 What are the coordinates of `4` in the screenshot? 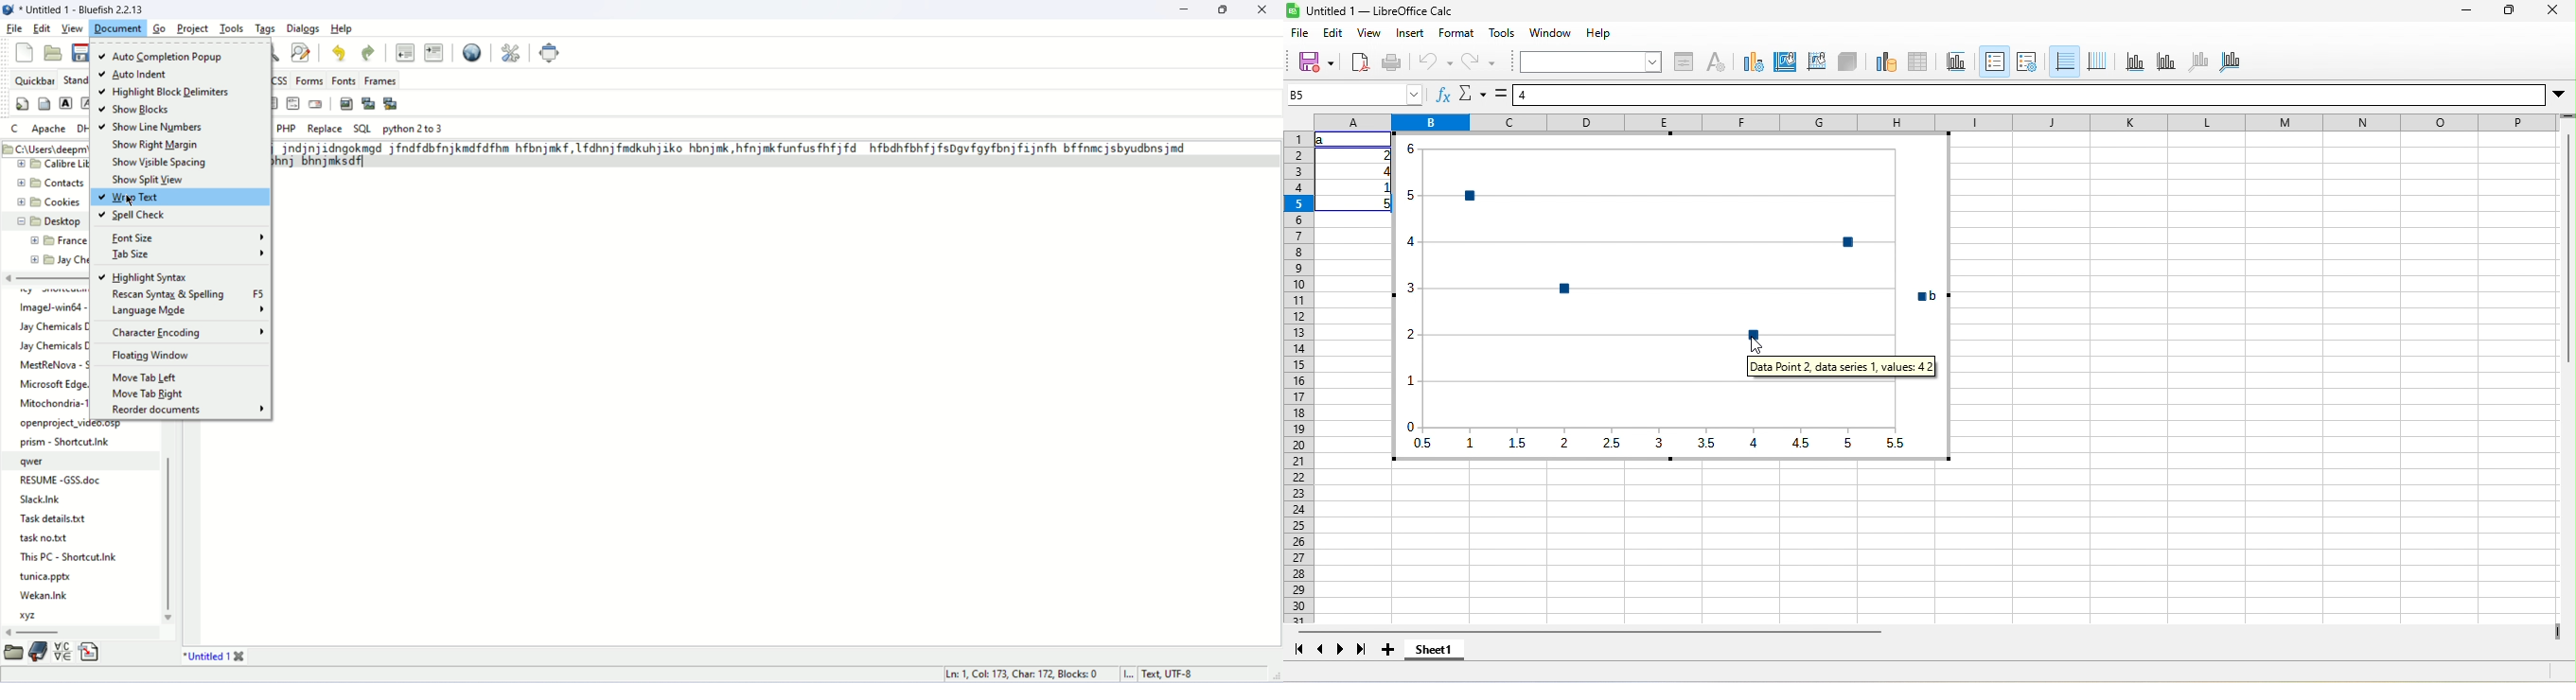 It's located at (1384, 171).